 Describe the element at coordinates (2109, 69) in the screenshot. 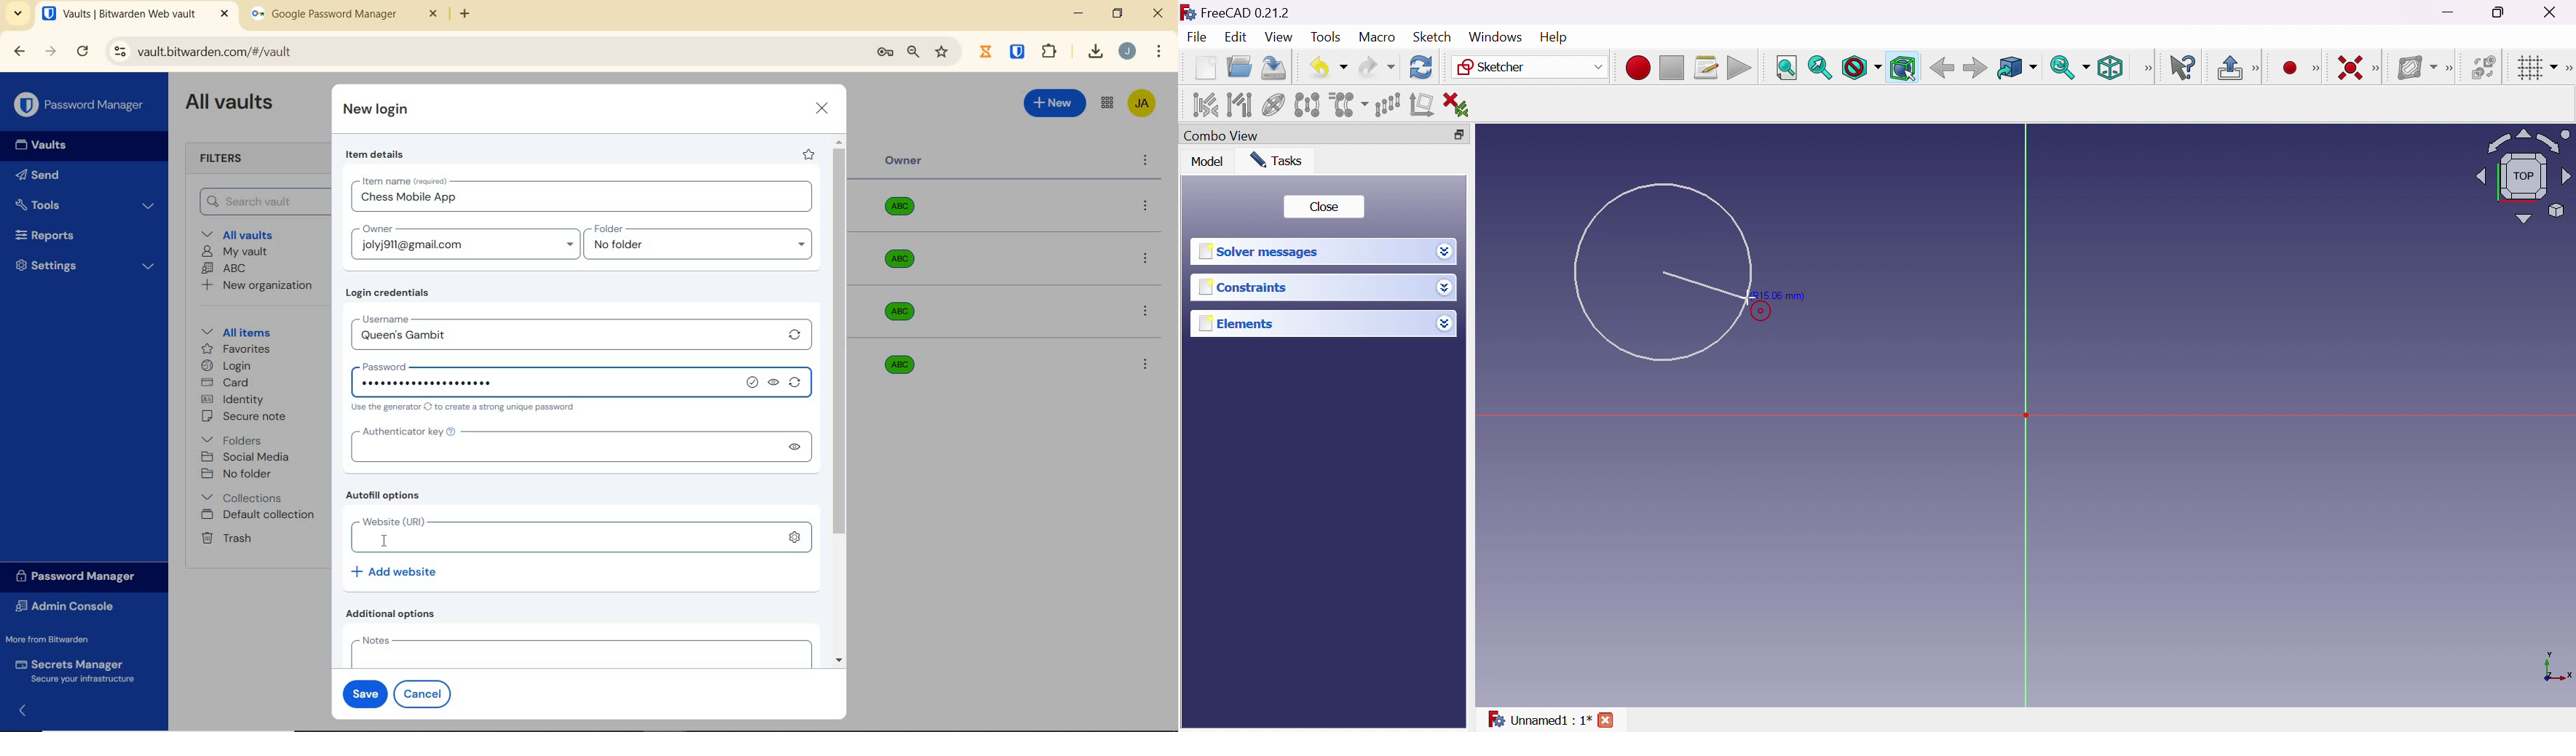

I see `Isometric` at that location.